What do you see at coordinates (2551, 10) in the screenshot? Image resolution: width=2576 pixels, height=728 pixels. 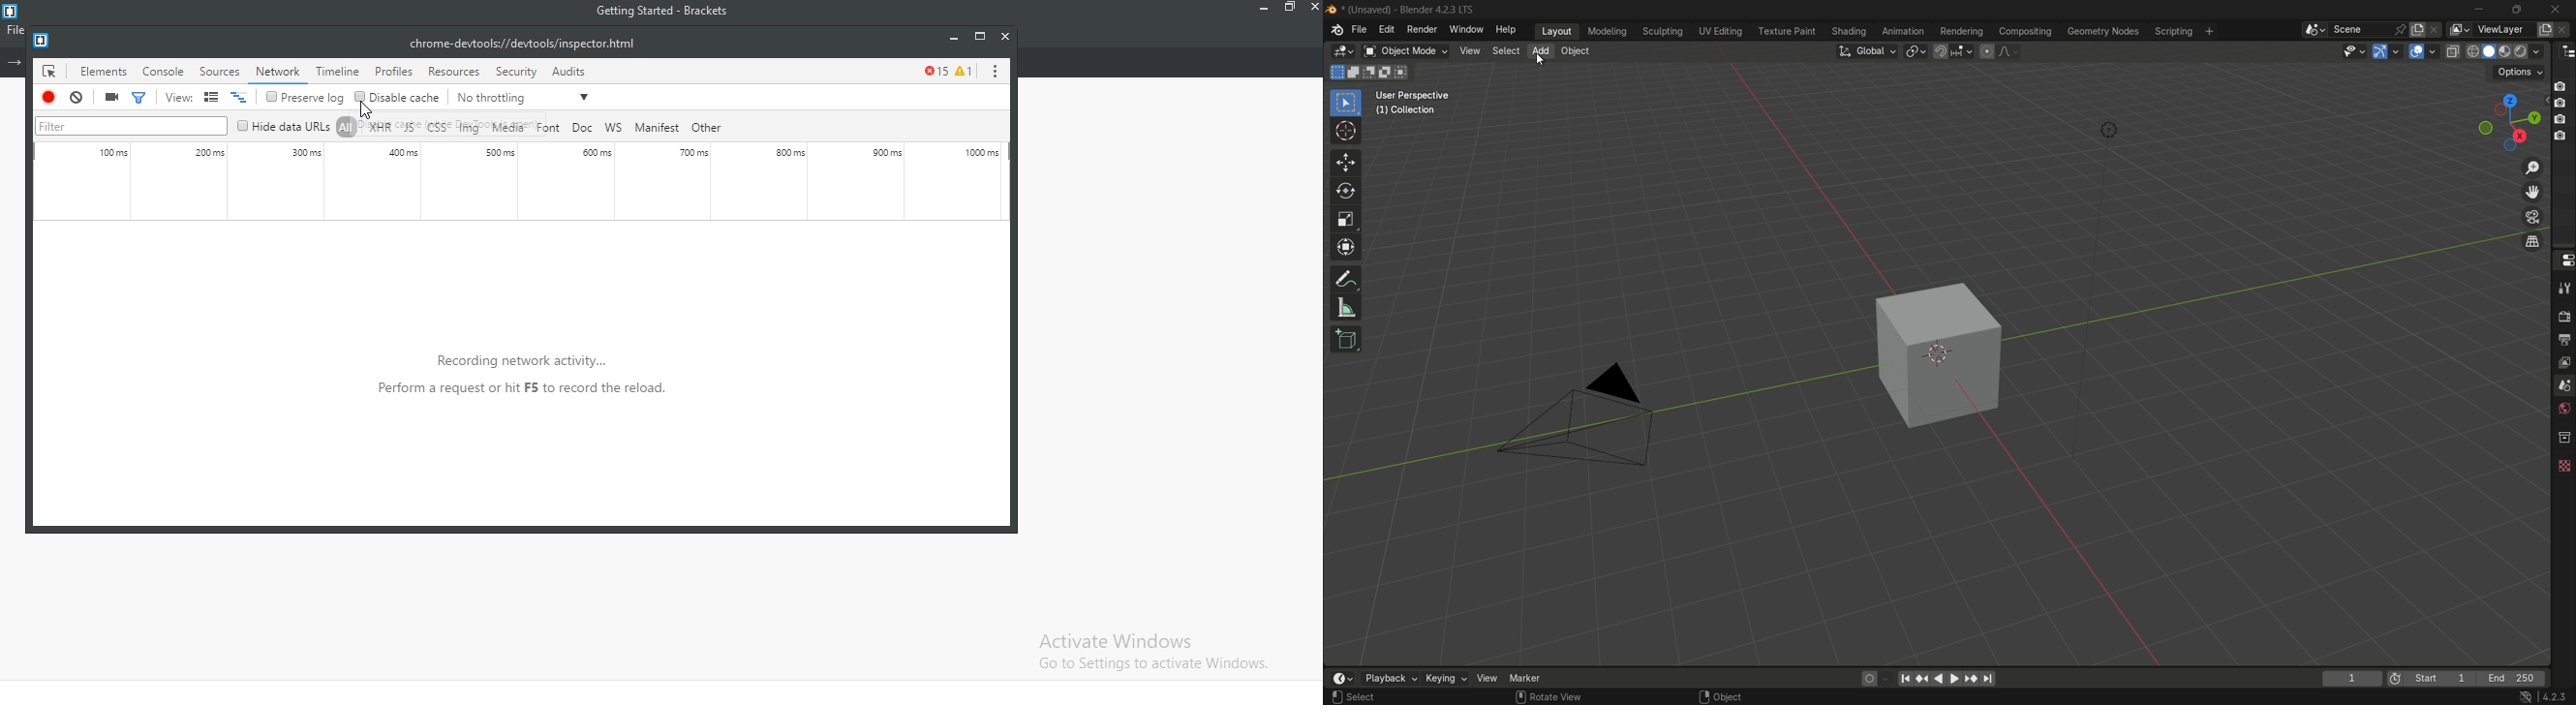 I see `close app` at bounding box center [2551, 10].